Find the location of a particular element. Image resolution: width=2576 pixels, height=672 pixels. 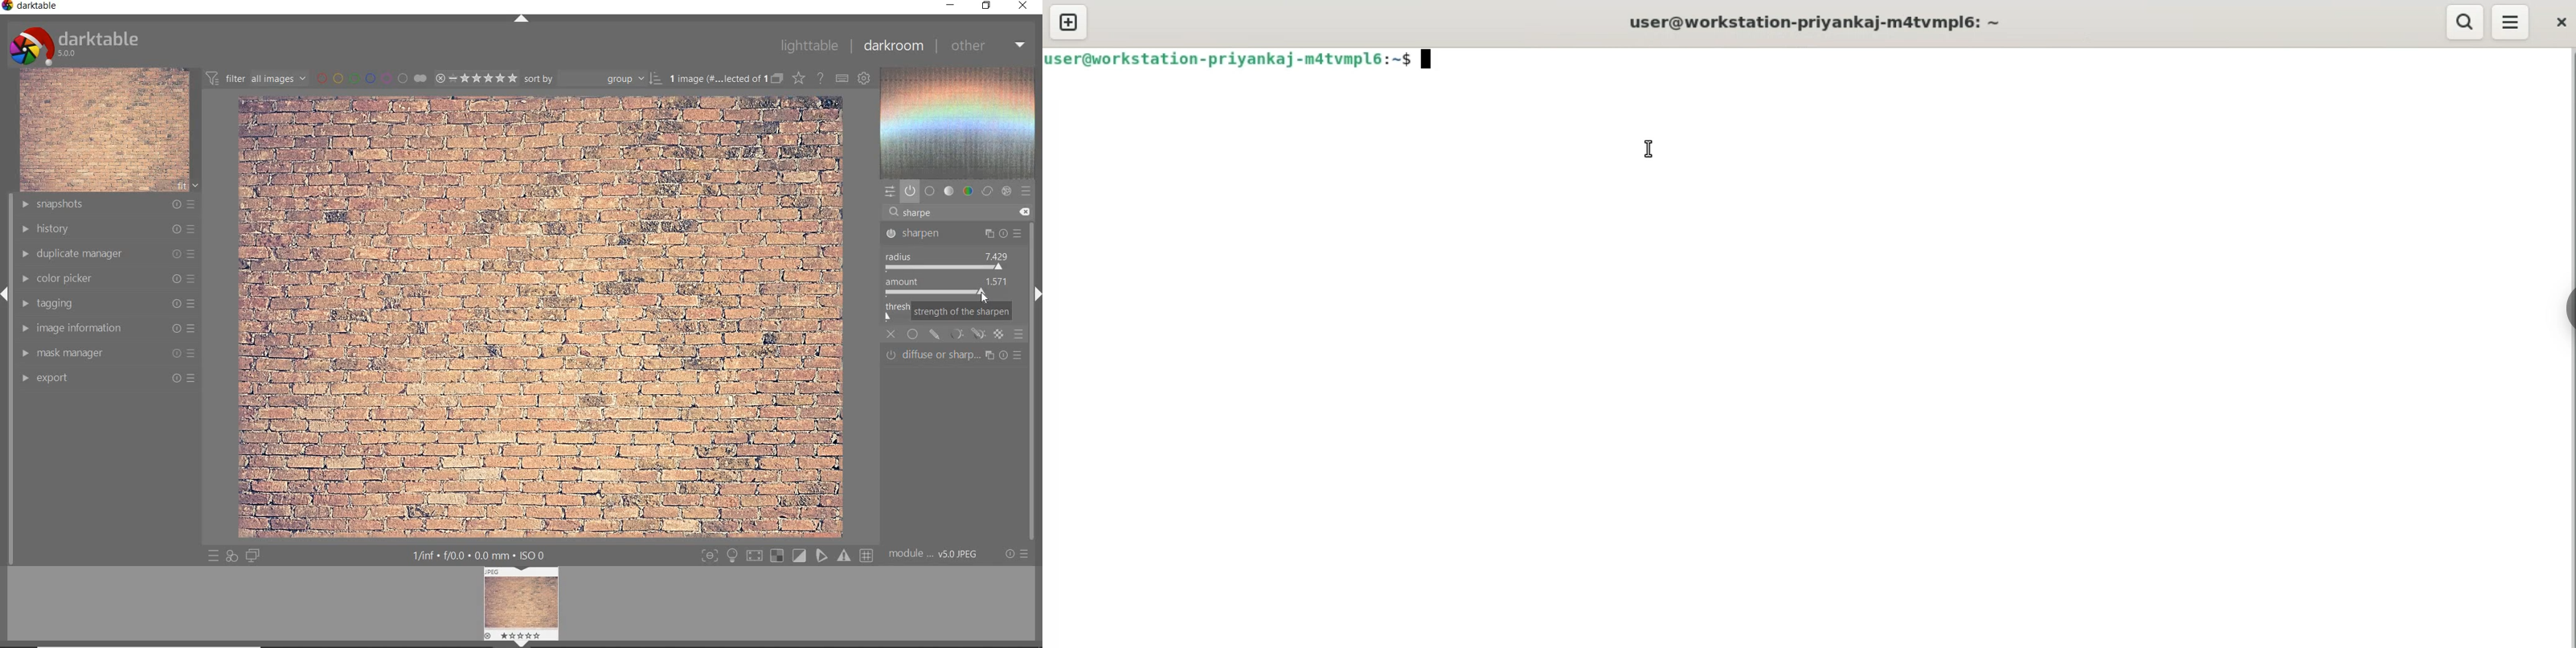

display a second darkroom image widow is located at coordinates (254, 556).